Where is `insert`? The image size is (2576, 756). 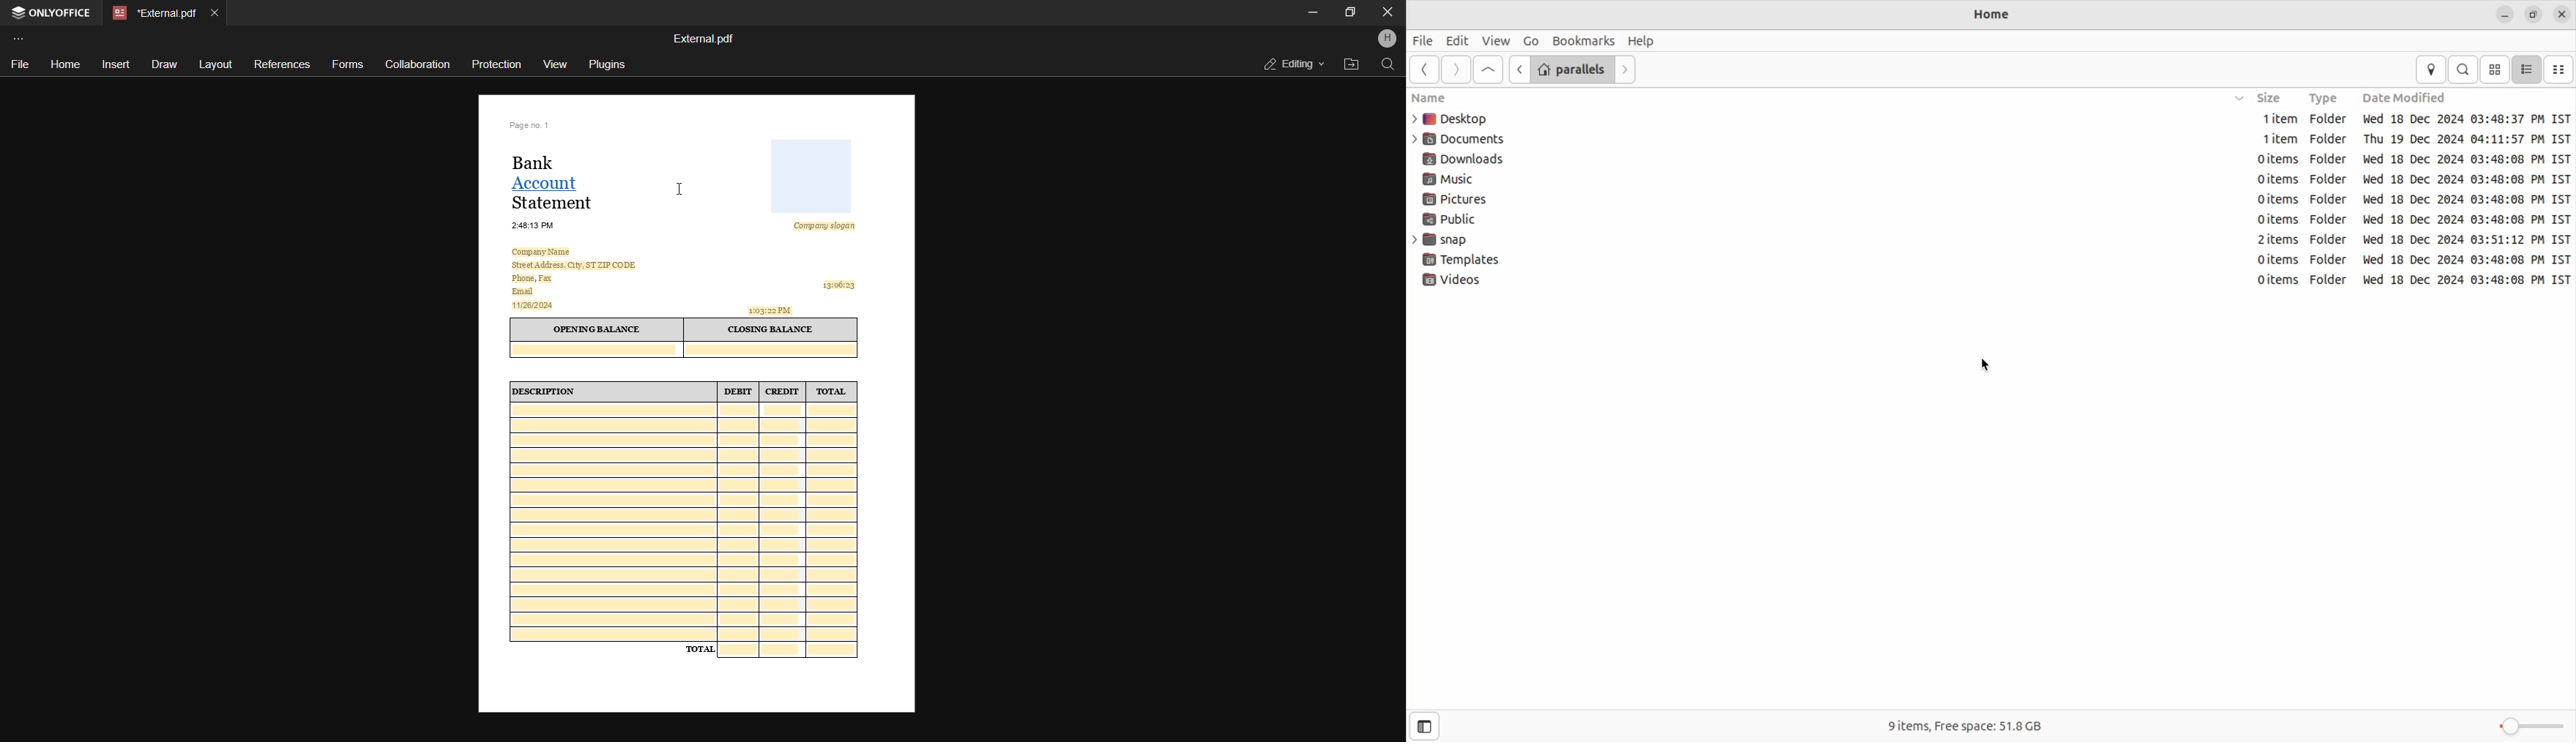
insert is located at coordinates (116, 63).